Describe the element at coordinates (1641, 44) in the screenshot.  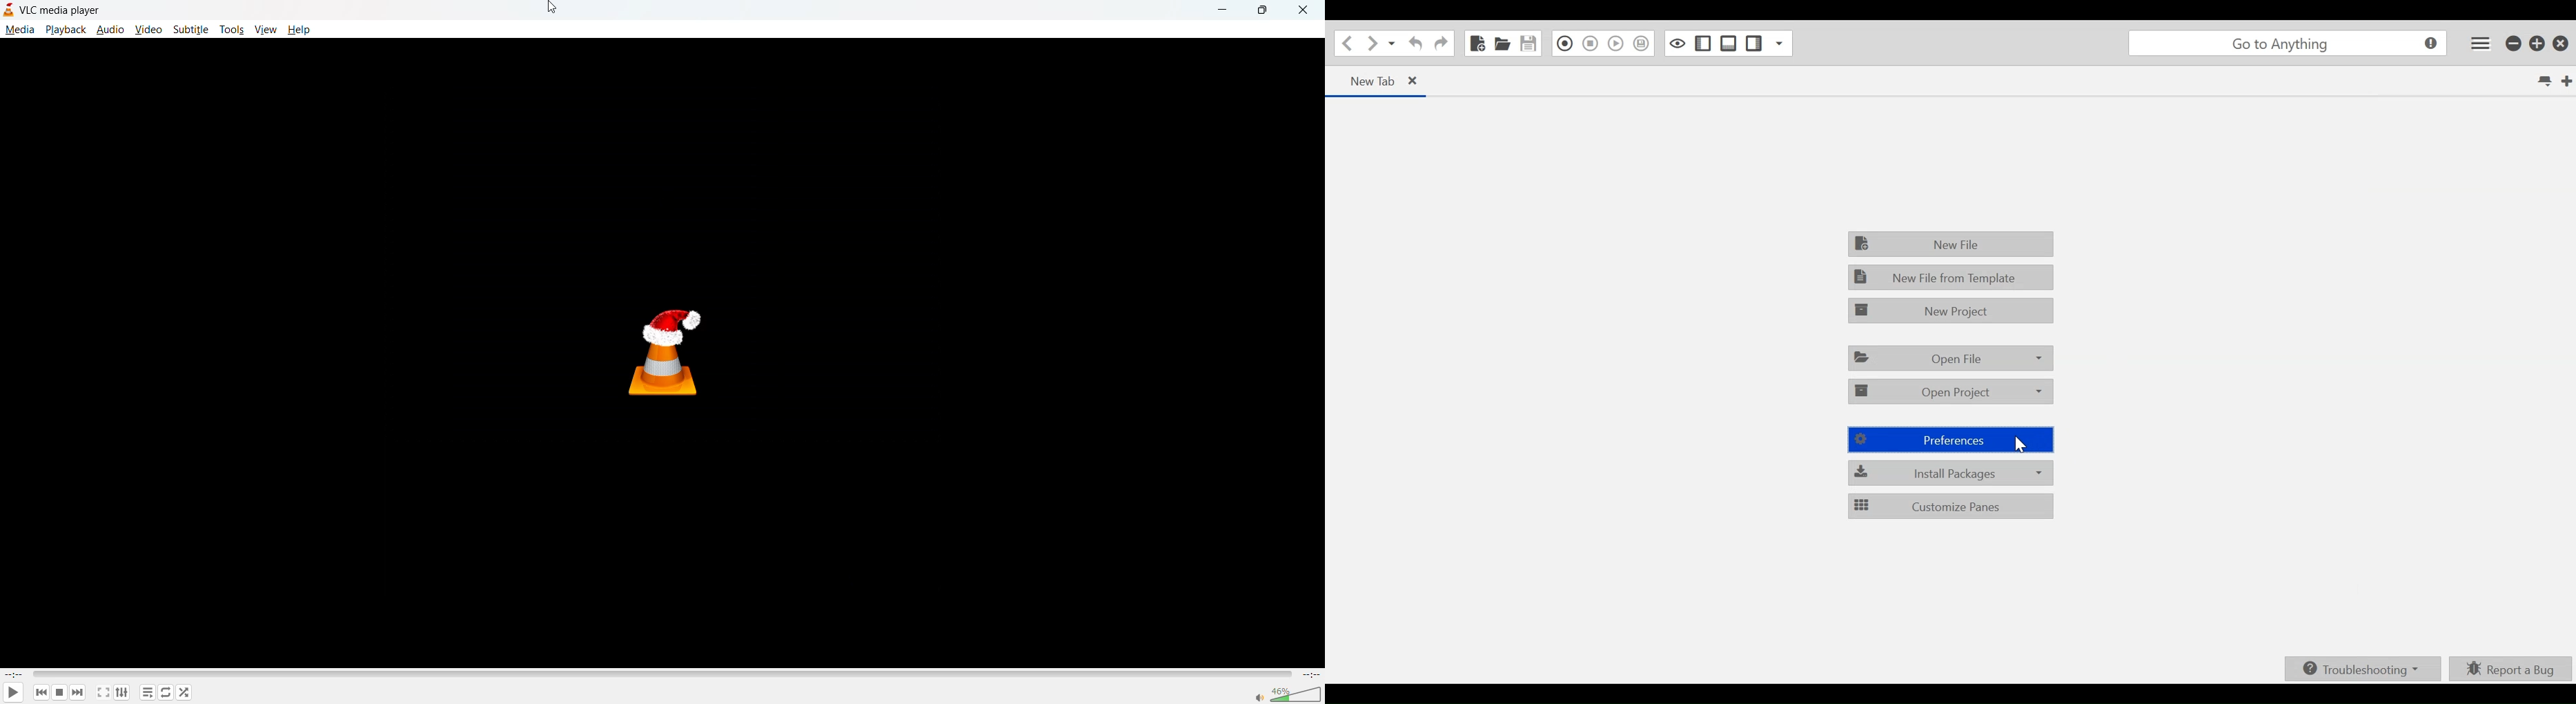
I see `Stop Recording in Macro` at that location.